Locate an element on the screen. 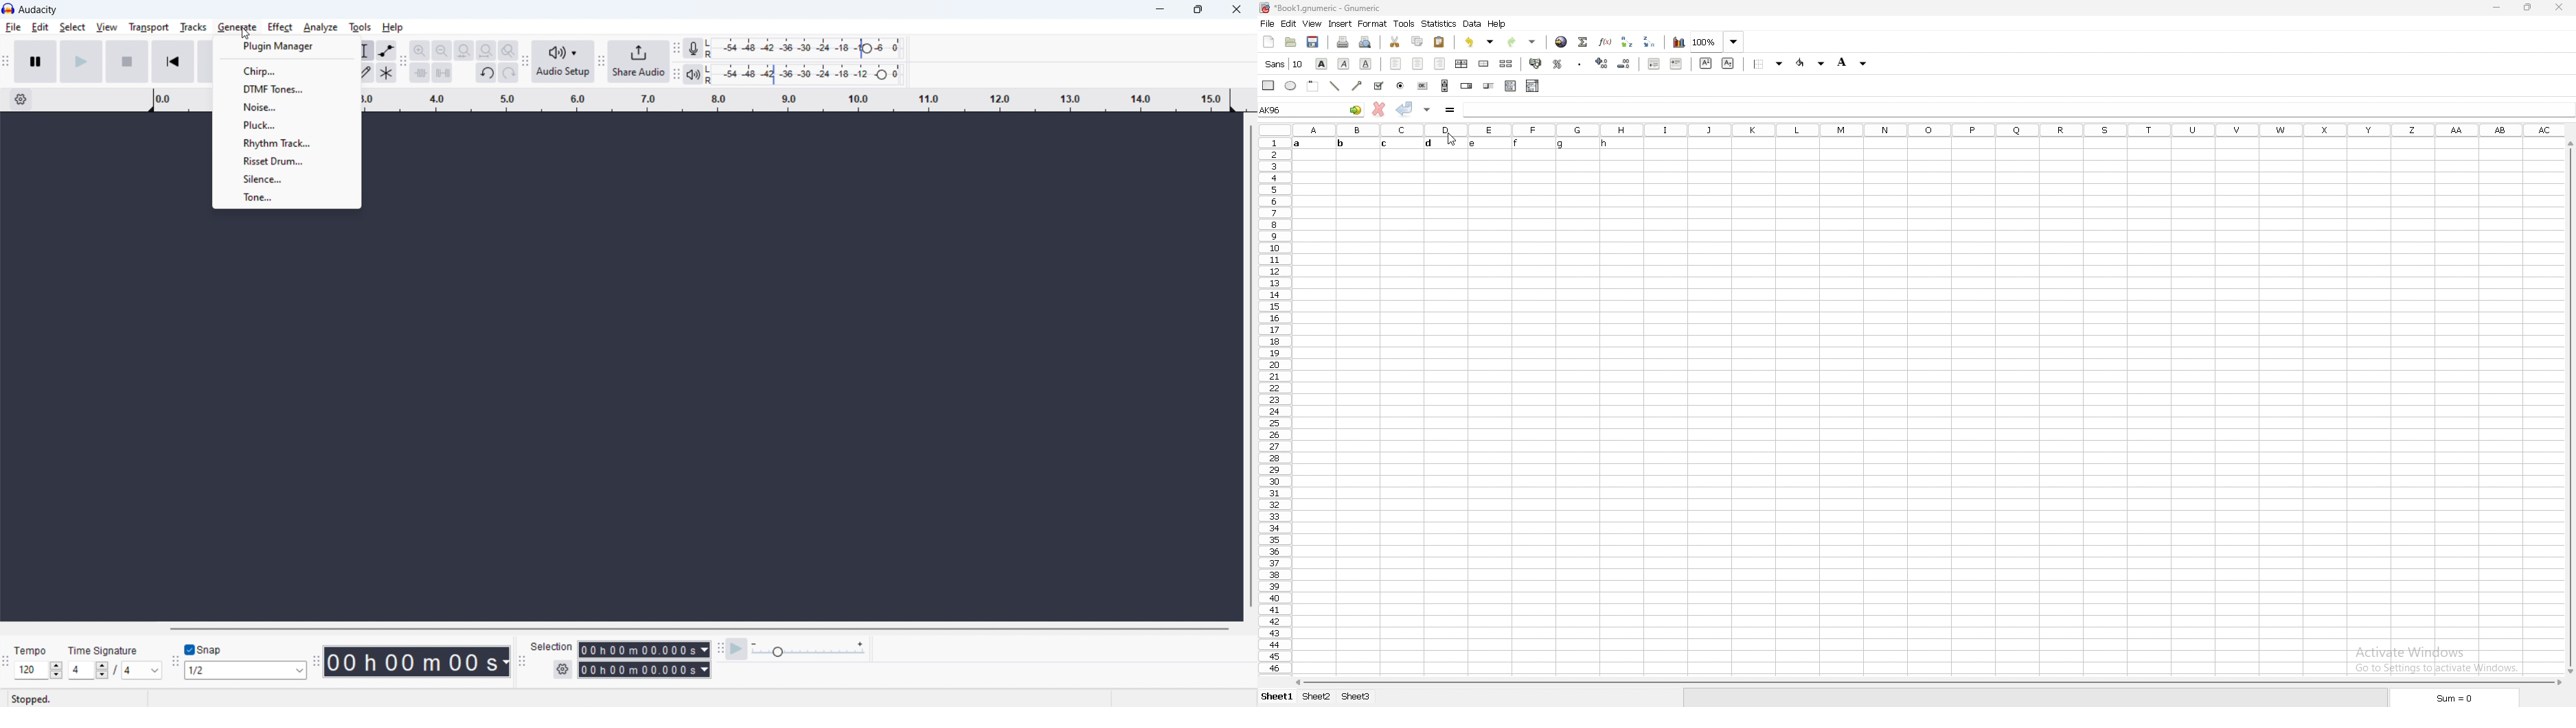 This screenshot has width=2576, height=728. plugin manager... is located at coordinates (288, 47).